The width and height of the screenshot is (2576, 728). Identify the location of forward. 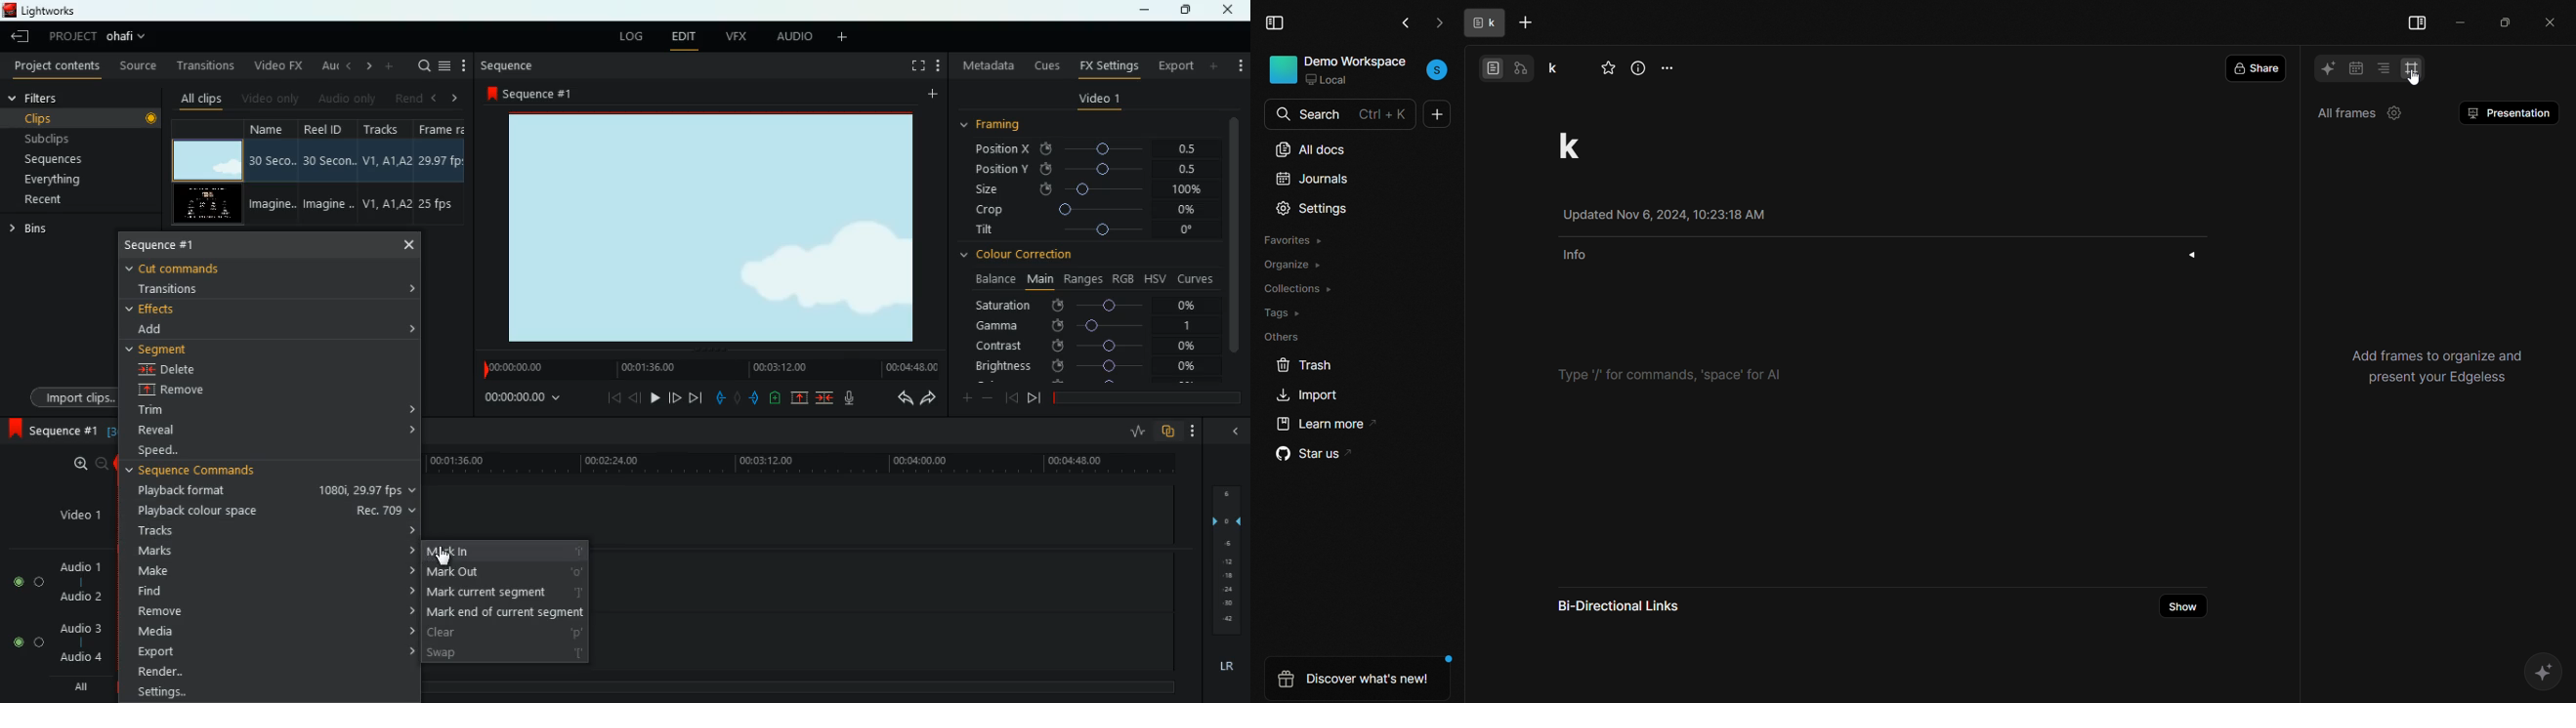
(928, 398).